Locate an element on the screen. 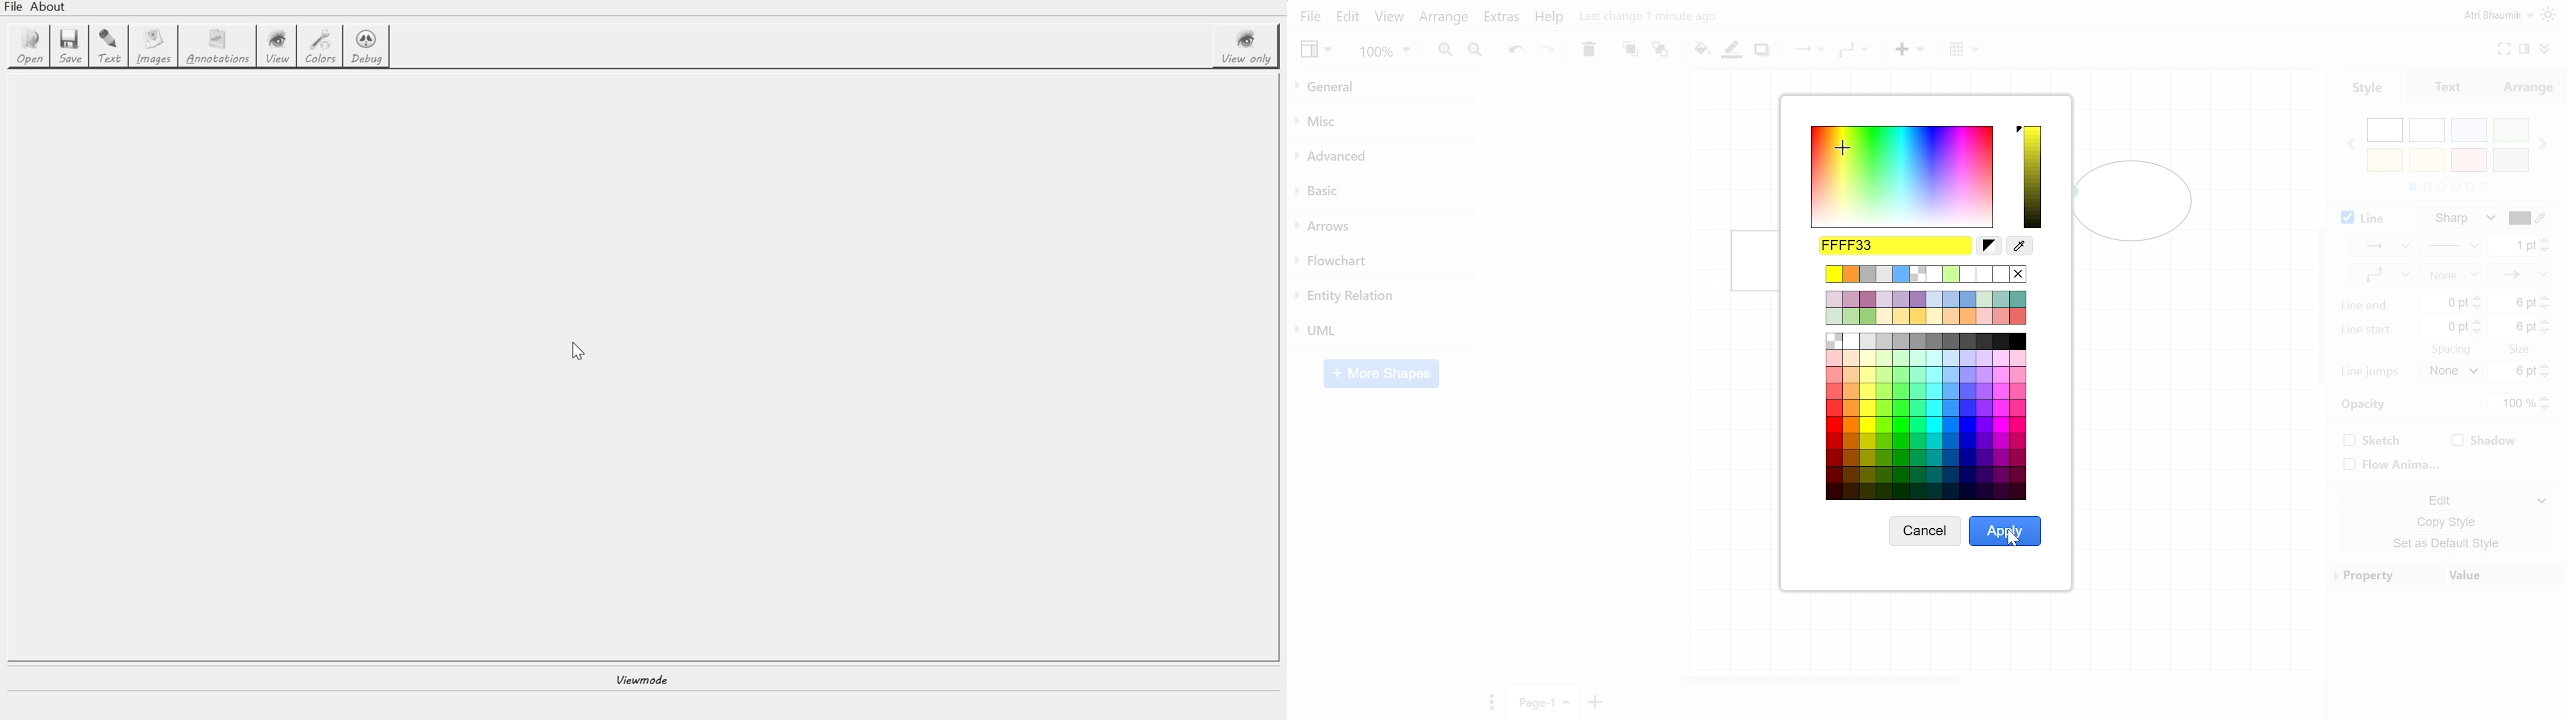  Colors is located at coordinates (1927, 383).